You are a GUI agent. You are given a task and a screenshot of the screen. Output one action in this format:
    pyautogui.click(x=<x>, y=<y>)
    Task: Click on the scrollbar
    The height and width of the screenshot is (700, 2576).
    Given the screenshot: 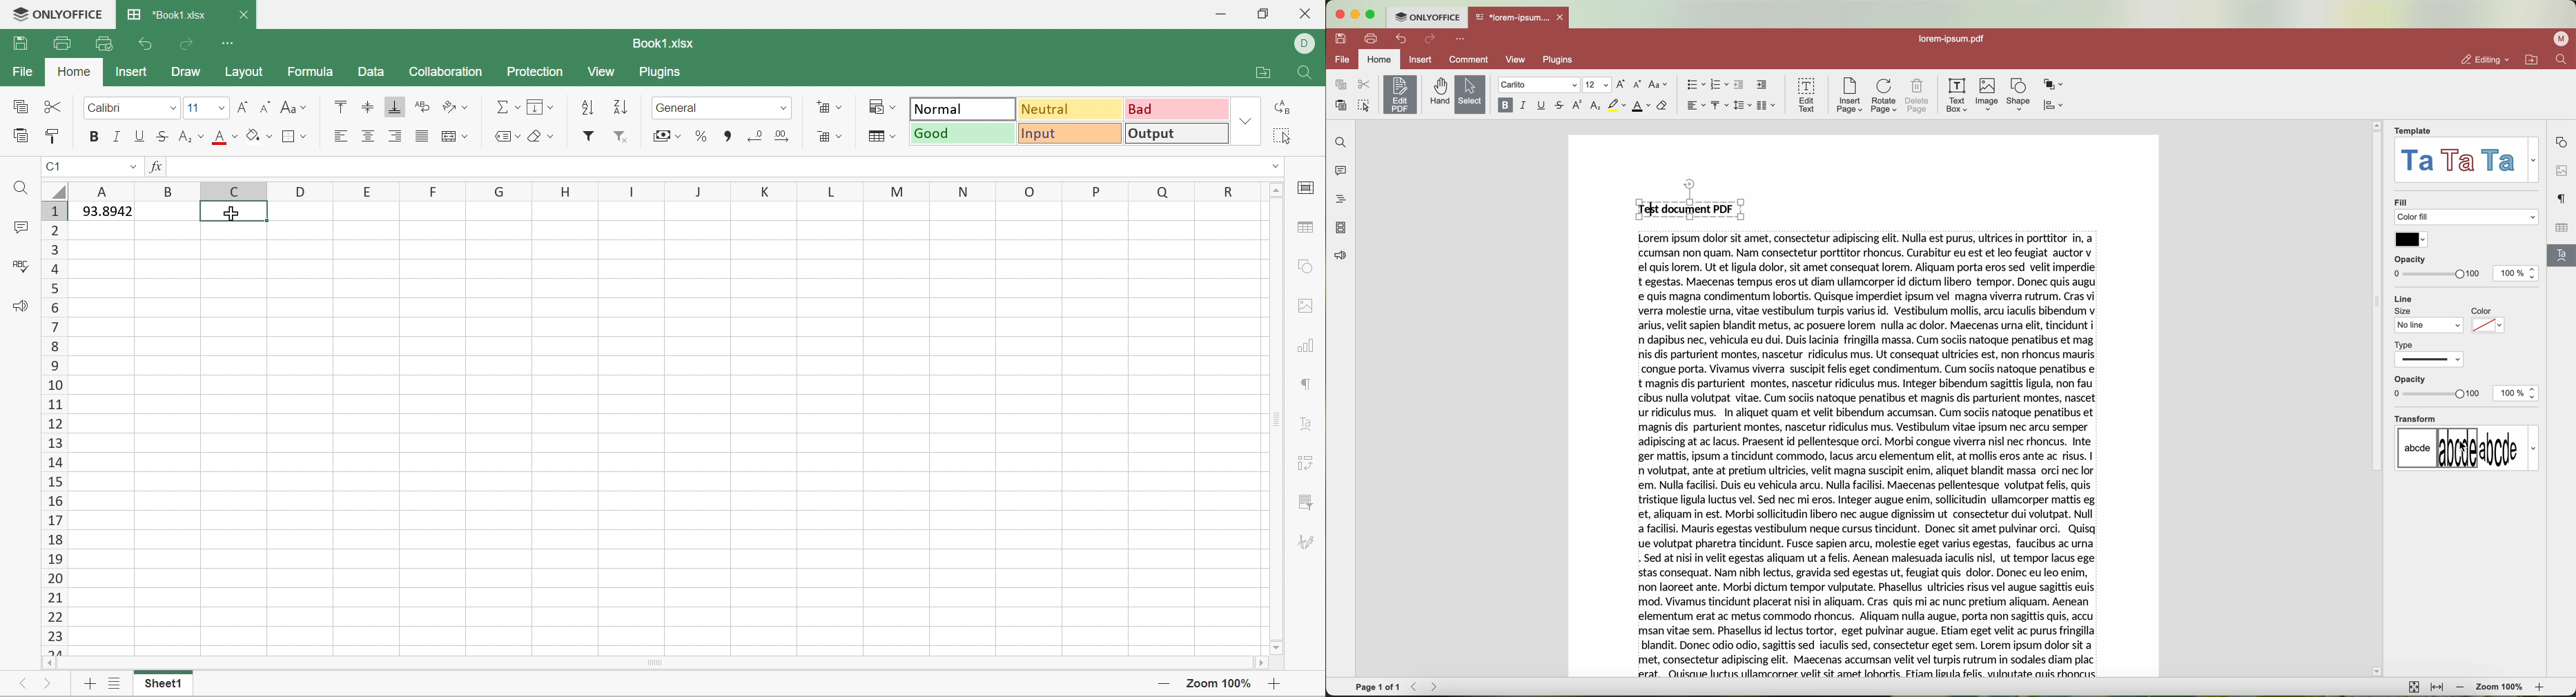 What is the action you would take?
    pyautogui.click(x=2377, y=405)
    